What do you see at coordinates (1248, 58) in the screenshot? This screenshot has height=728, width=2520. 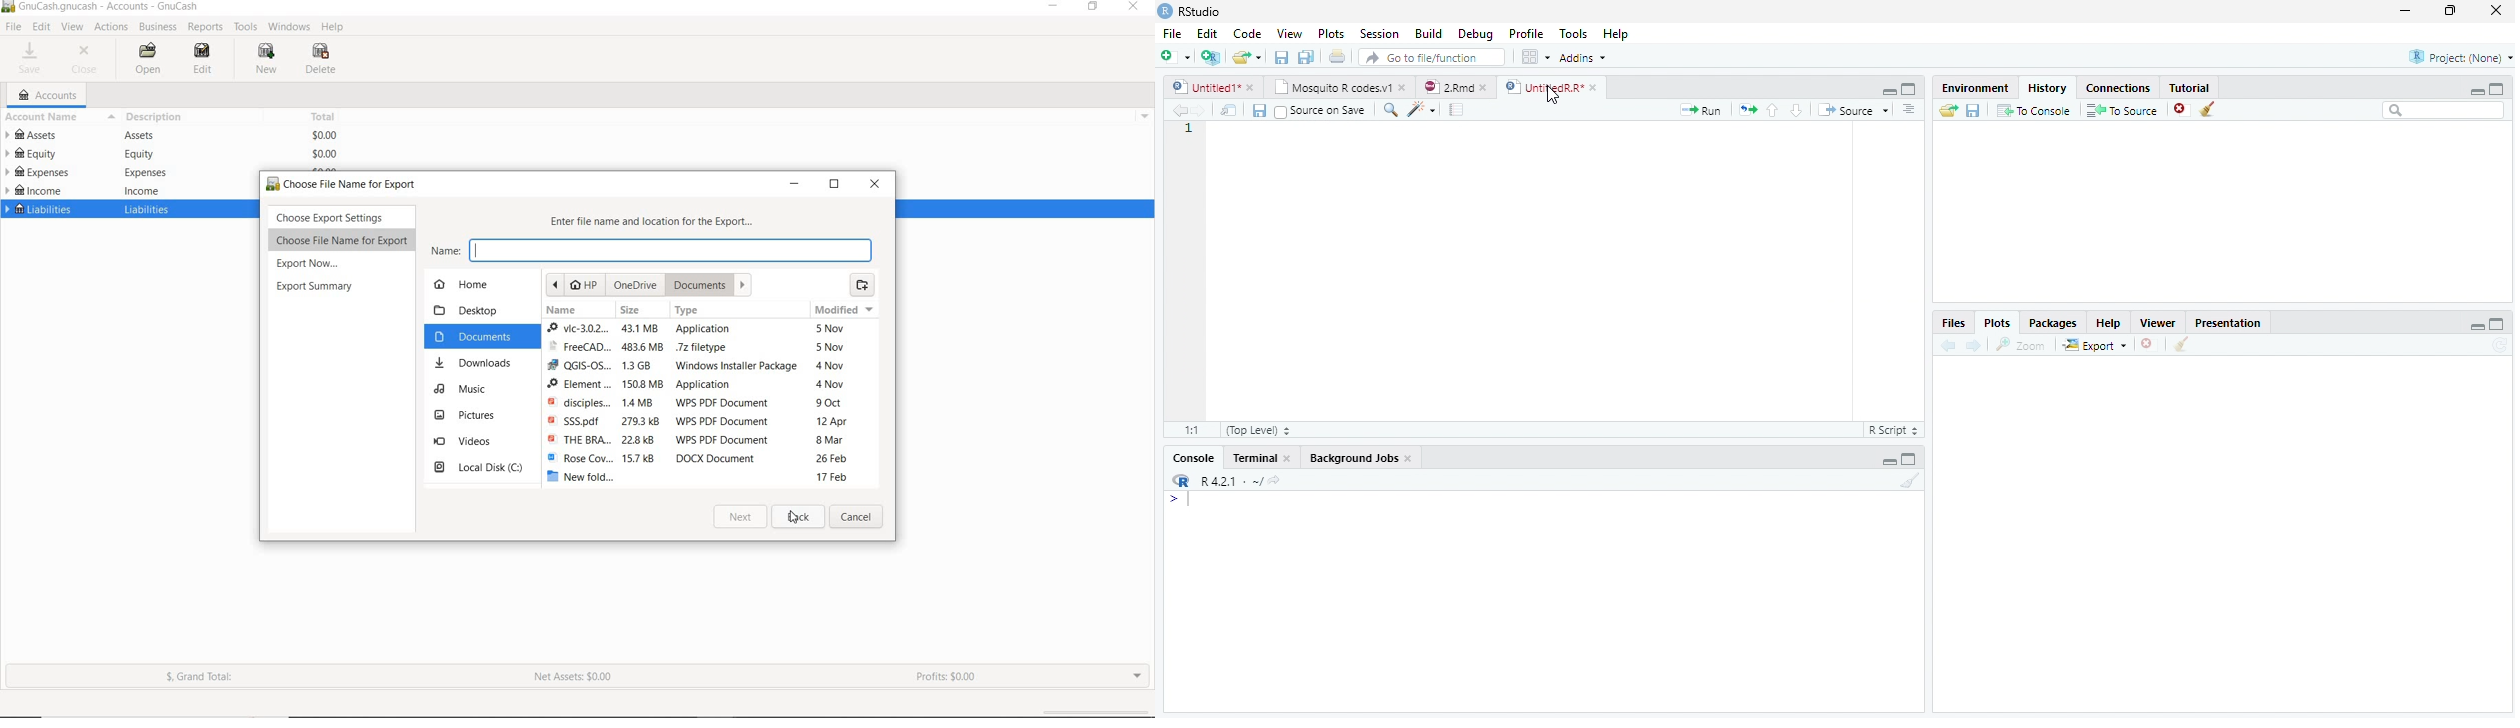 I see `Open an existing file` at bounding box center [1248, 58].